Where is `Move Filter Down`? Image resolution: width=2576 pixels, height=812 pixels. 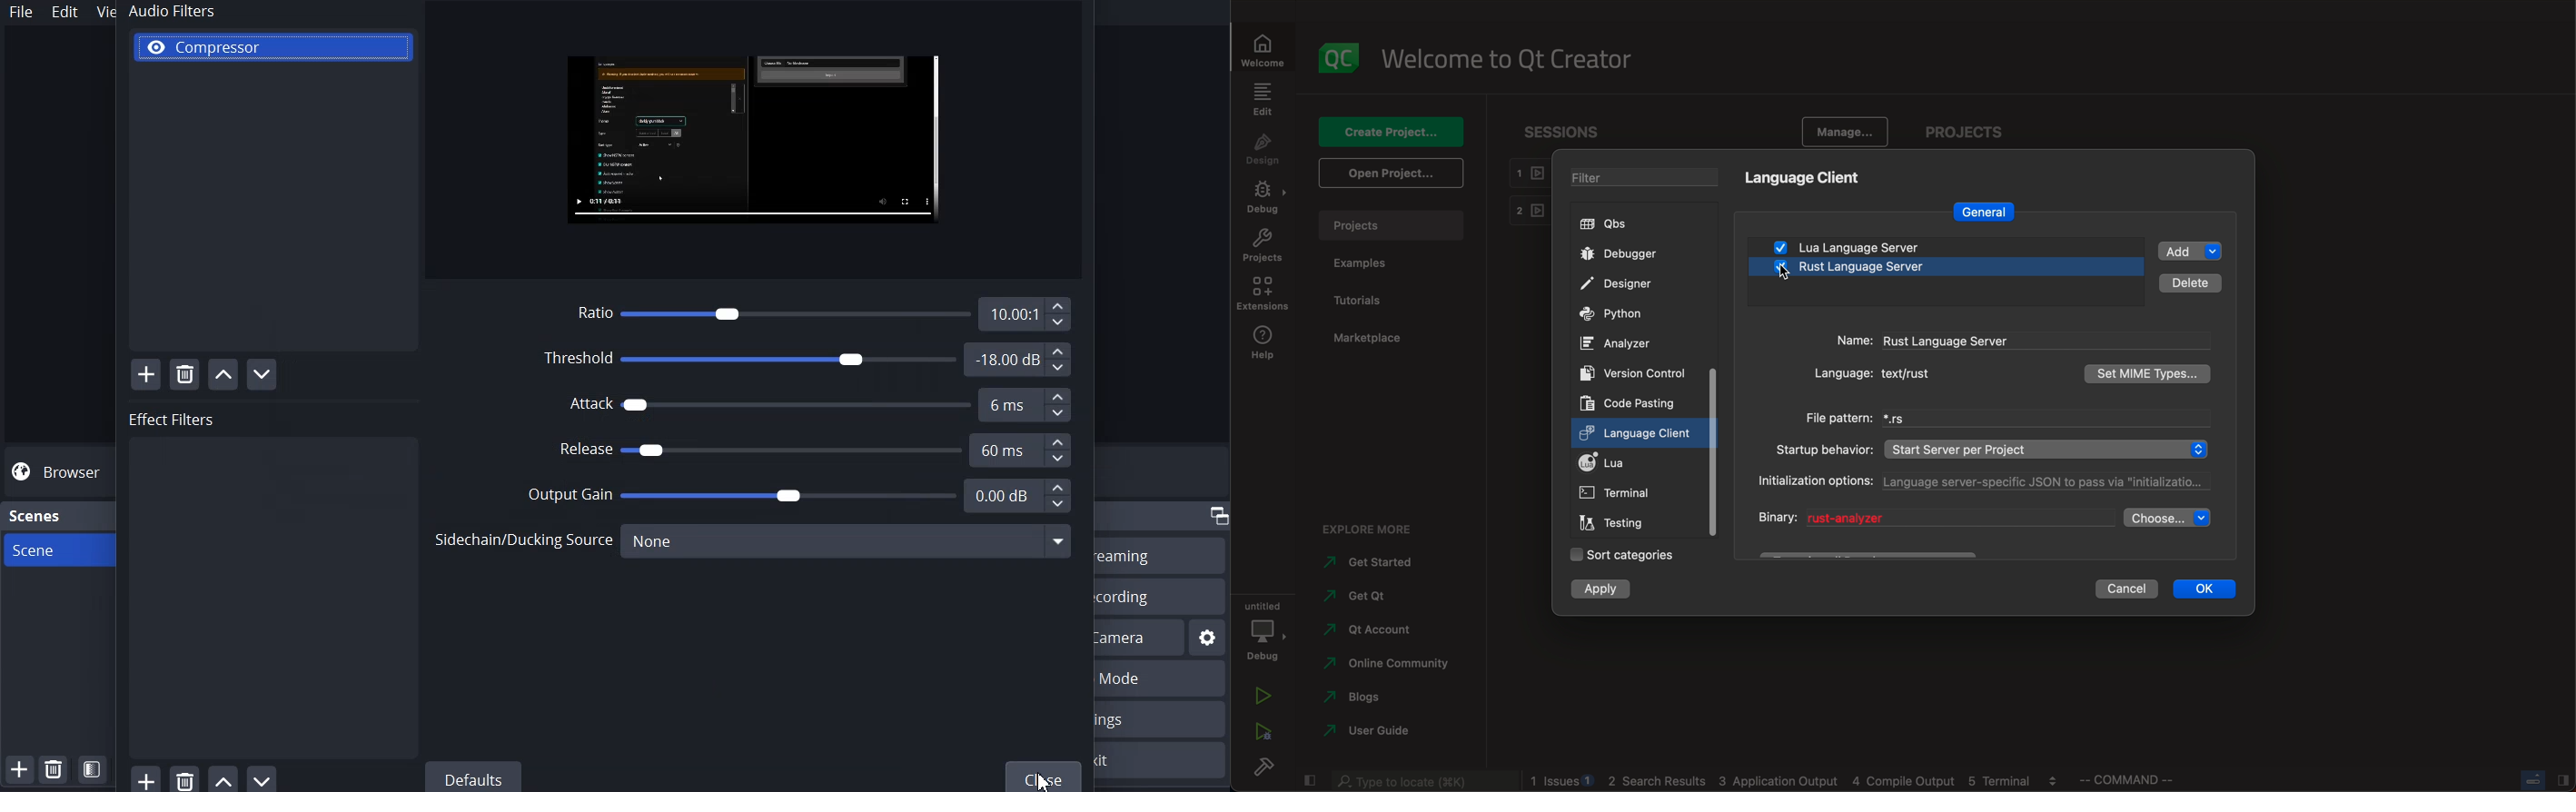
Move Filter Down is located at coordinates (264, 374).